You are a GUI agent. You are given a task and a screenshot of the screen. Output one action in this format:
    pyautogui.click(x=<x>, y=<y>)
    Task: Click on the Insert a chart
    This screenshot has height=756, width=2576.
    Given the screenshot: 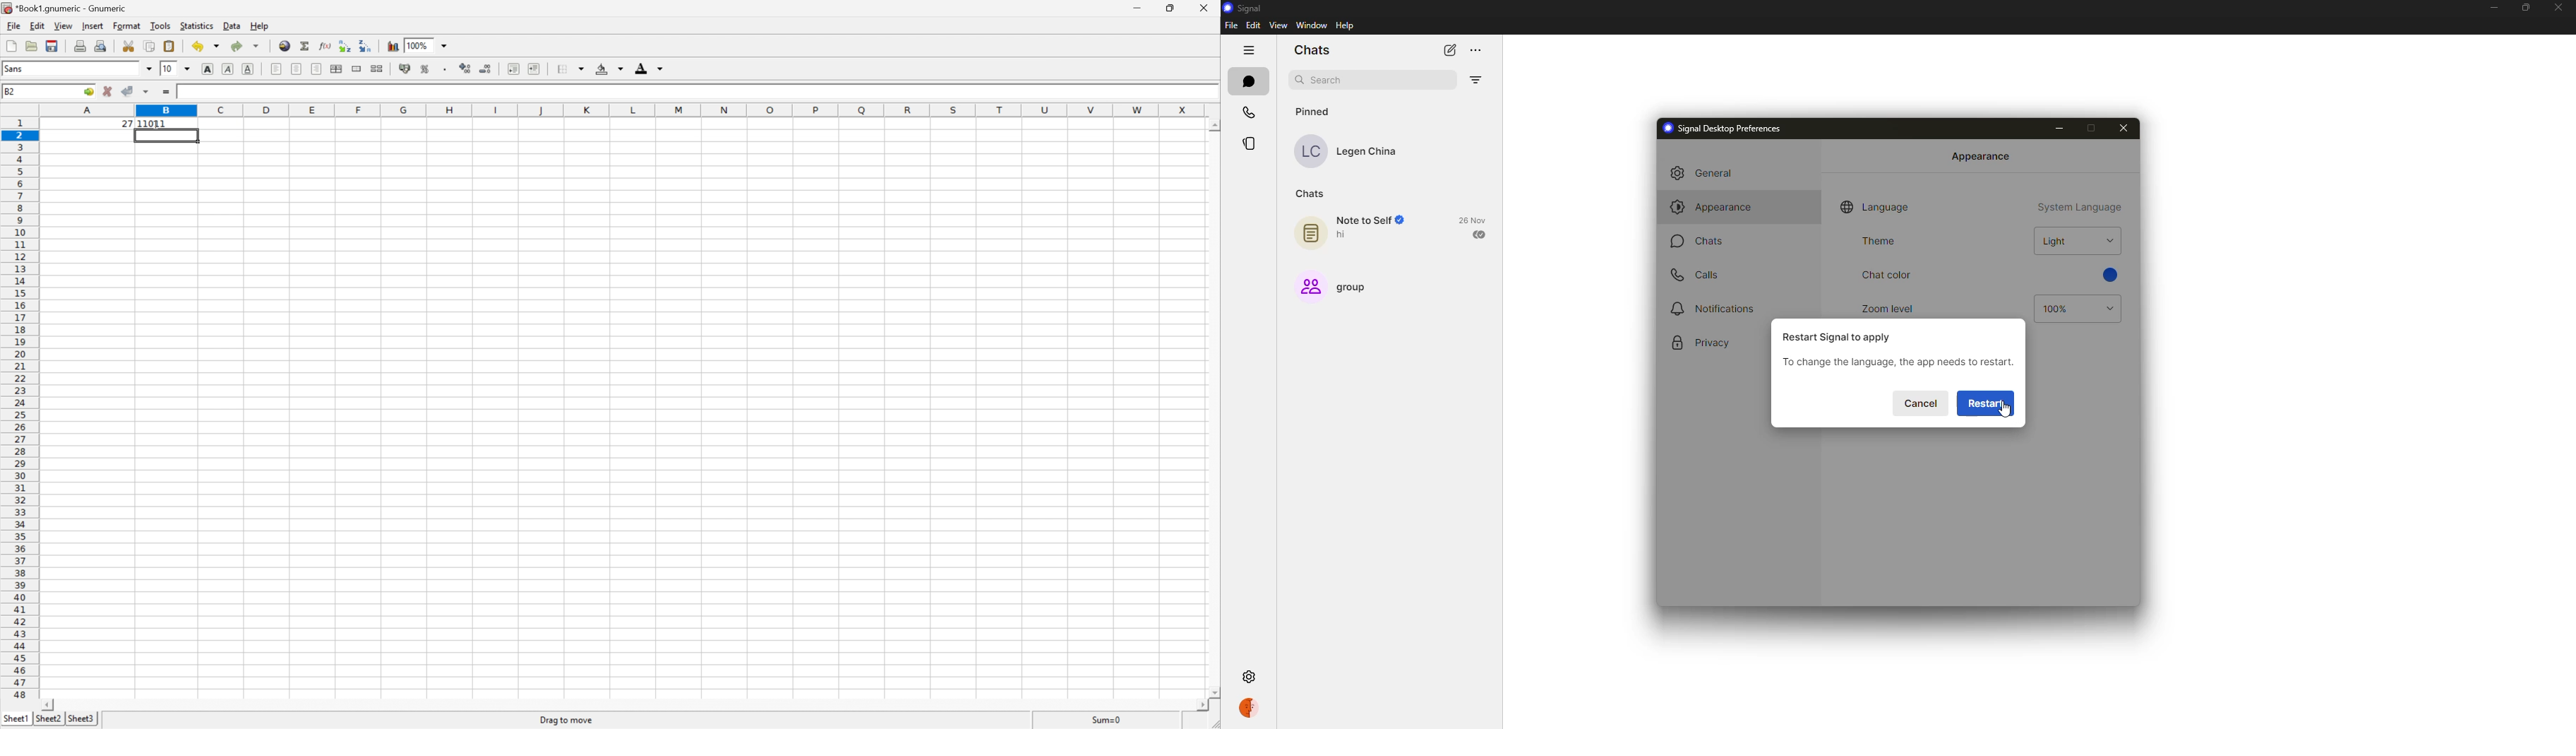 What is the action you would take?
    pyautogui.click(x=392, y=45)
    